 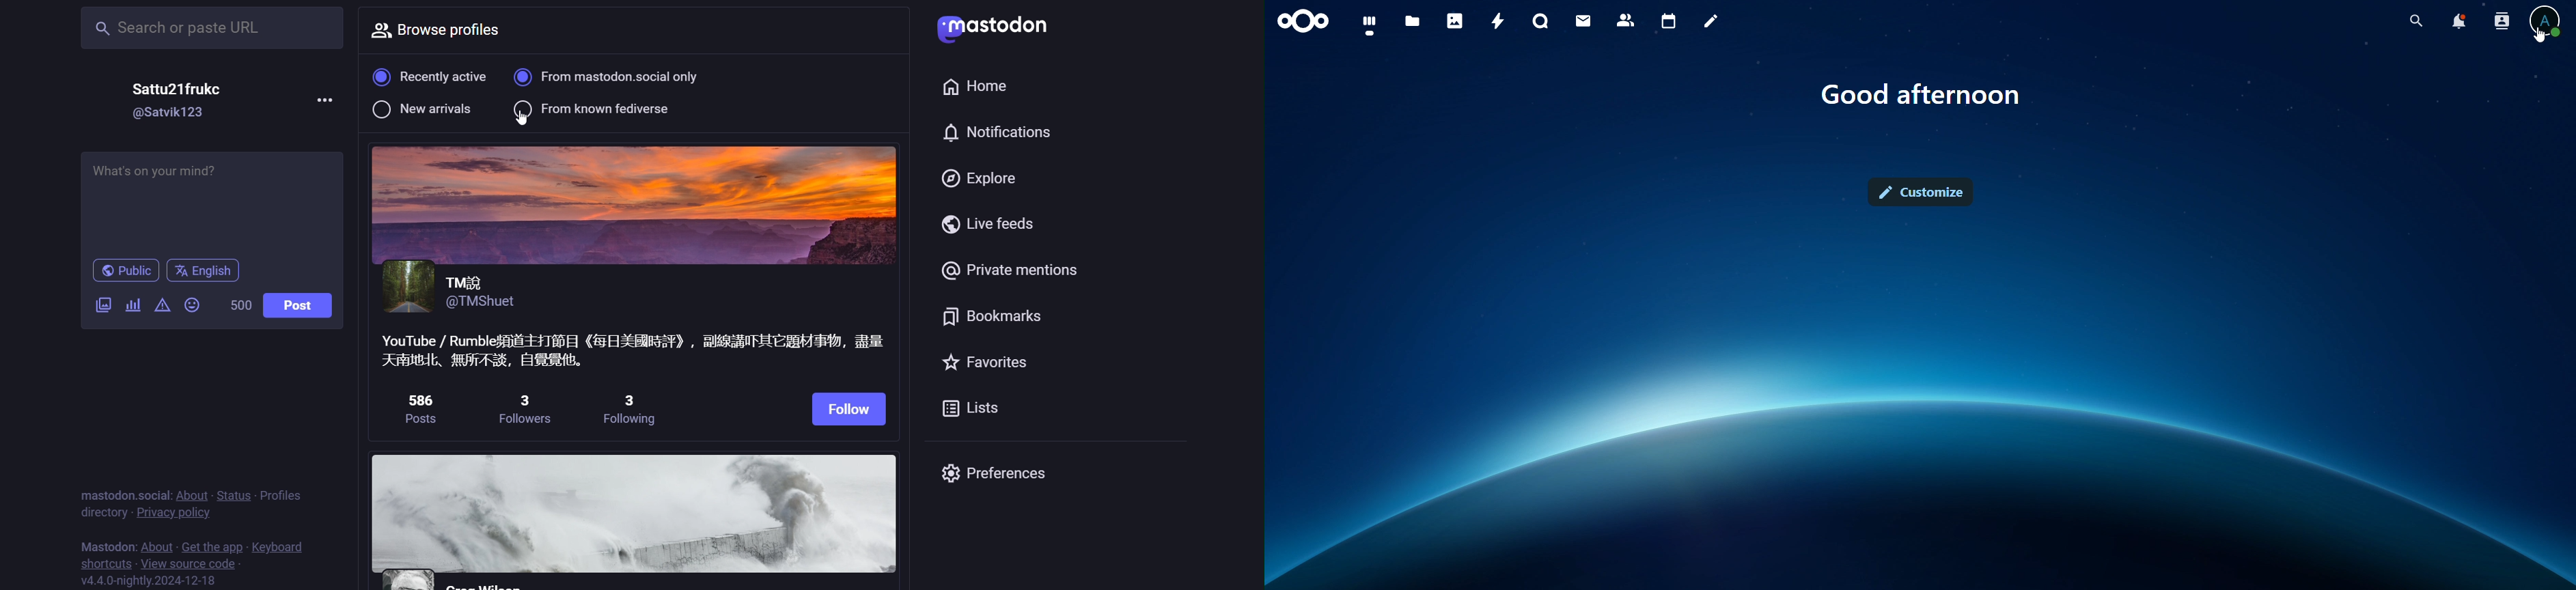 I want to click on favorites, so click(x=998, y=361).